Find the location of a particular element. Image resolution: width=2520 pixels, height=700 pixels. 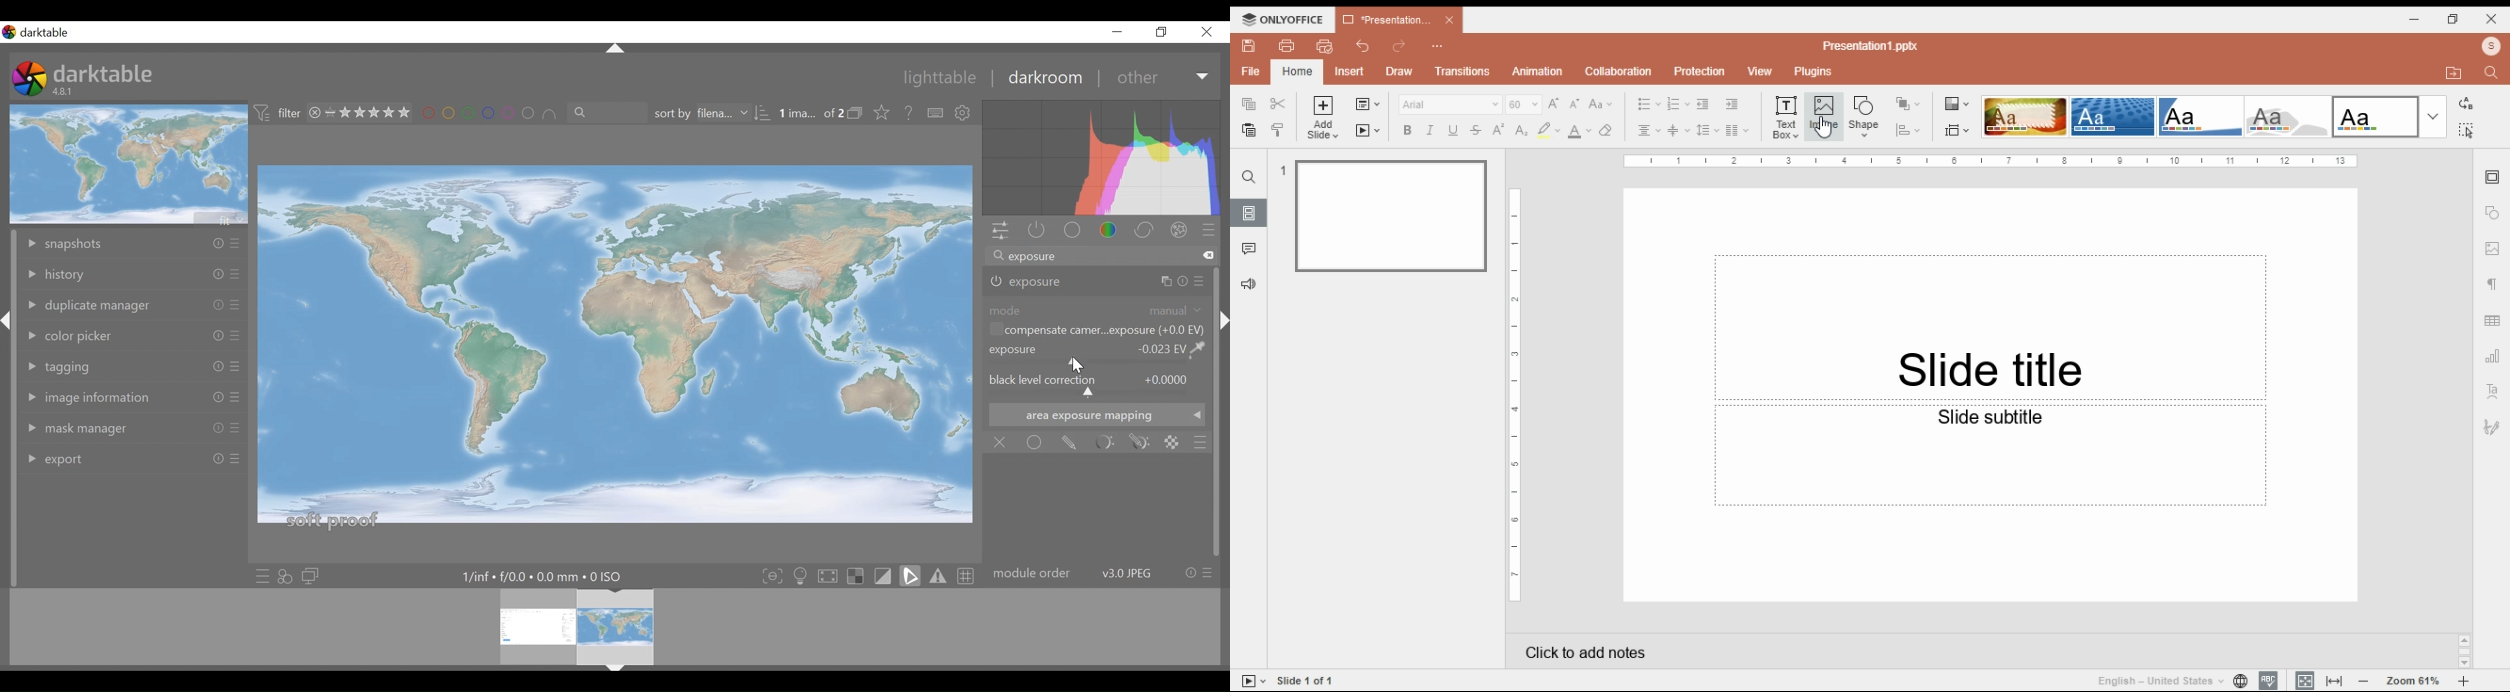

insert image is located at coordinates (1825, 117).